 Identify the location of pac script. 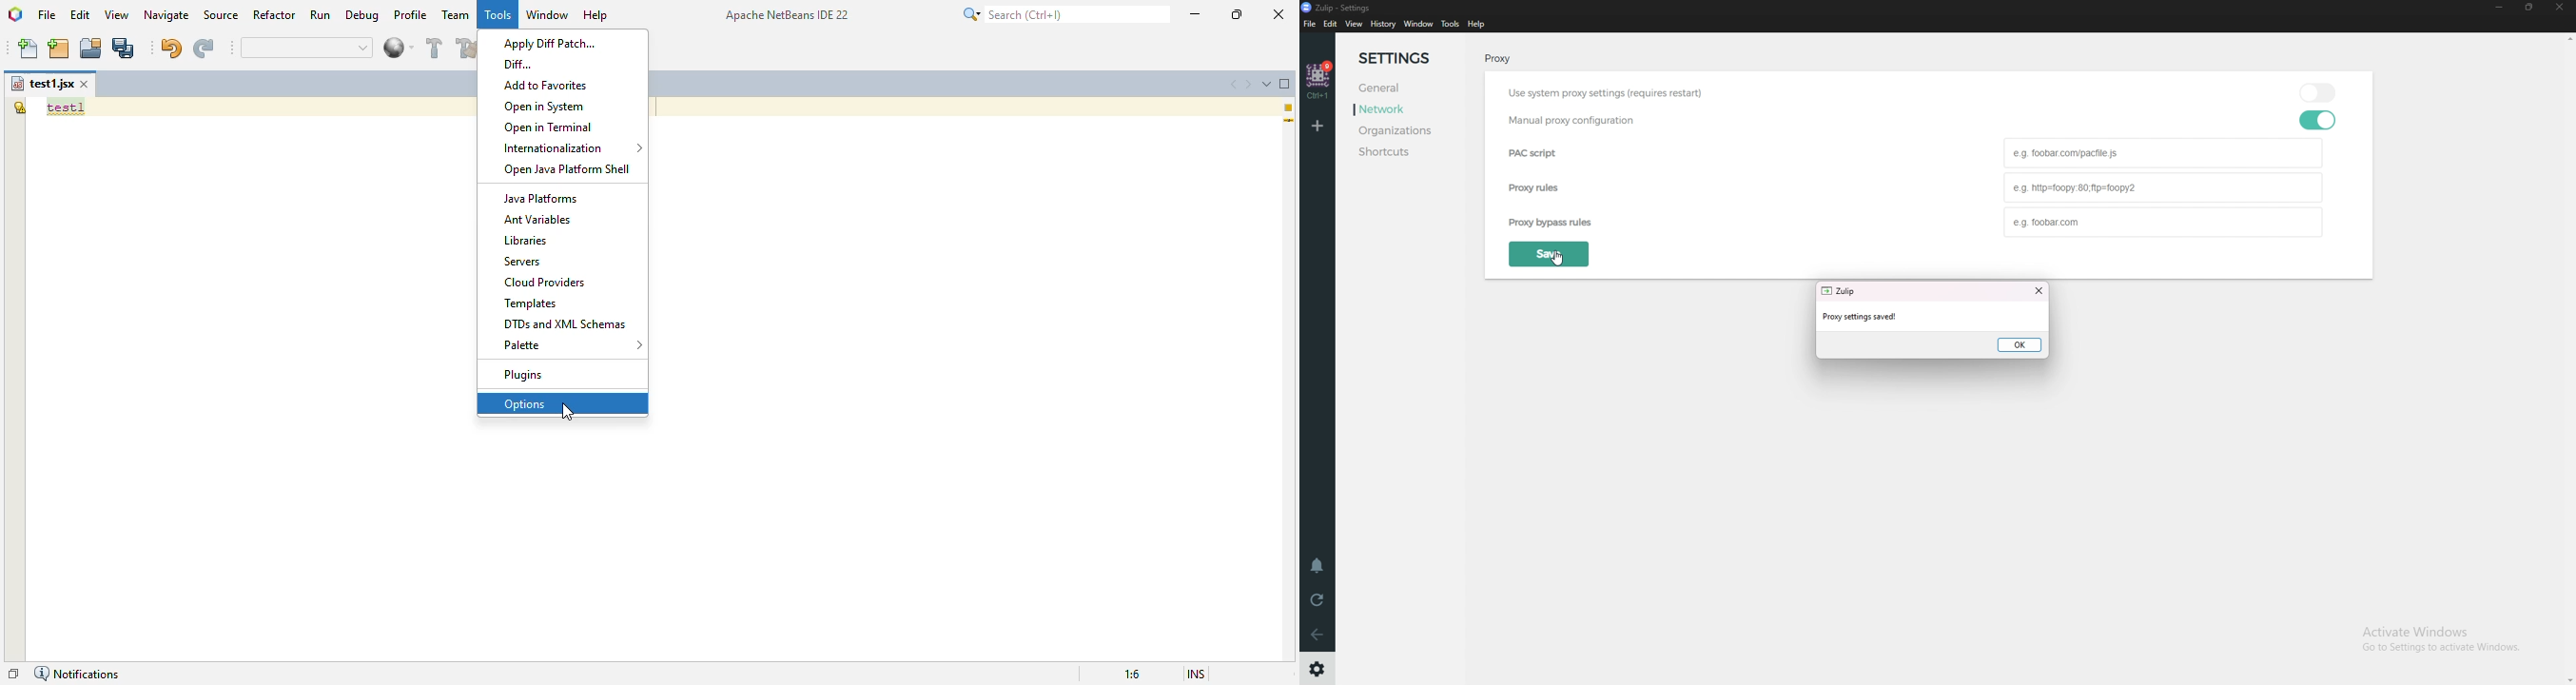
(1543, 154).